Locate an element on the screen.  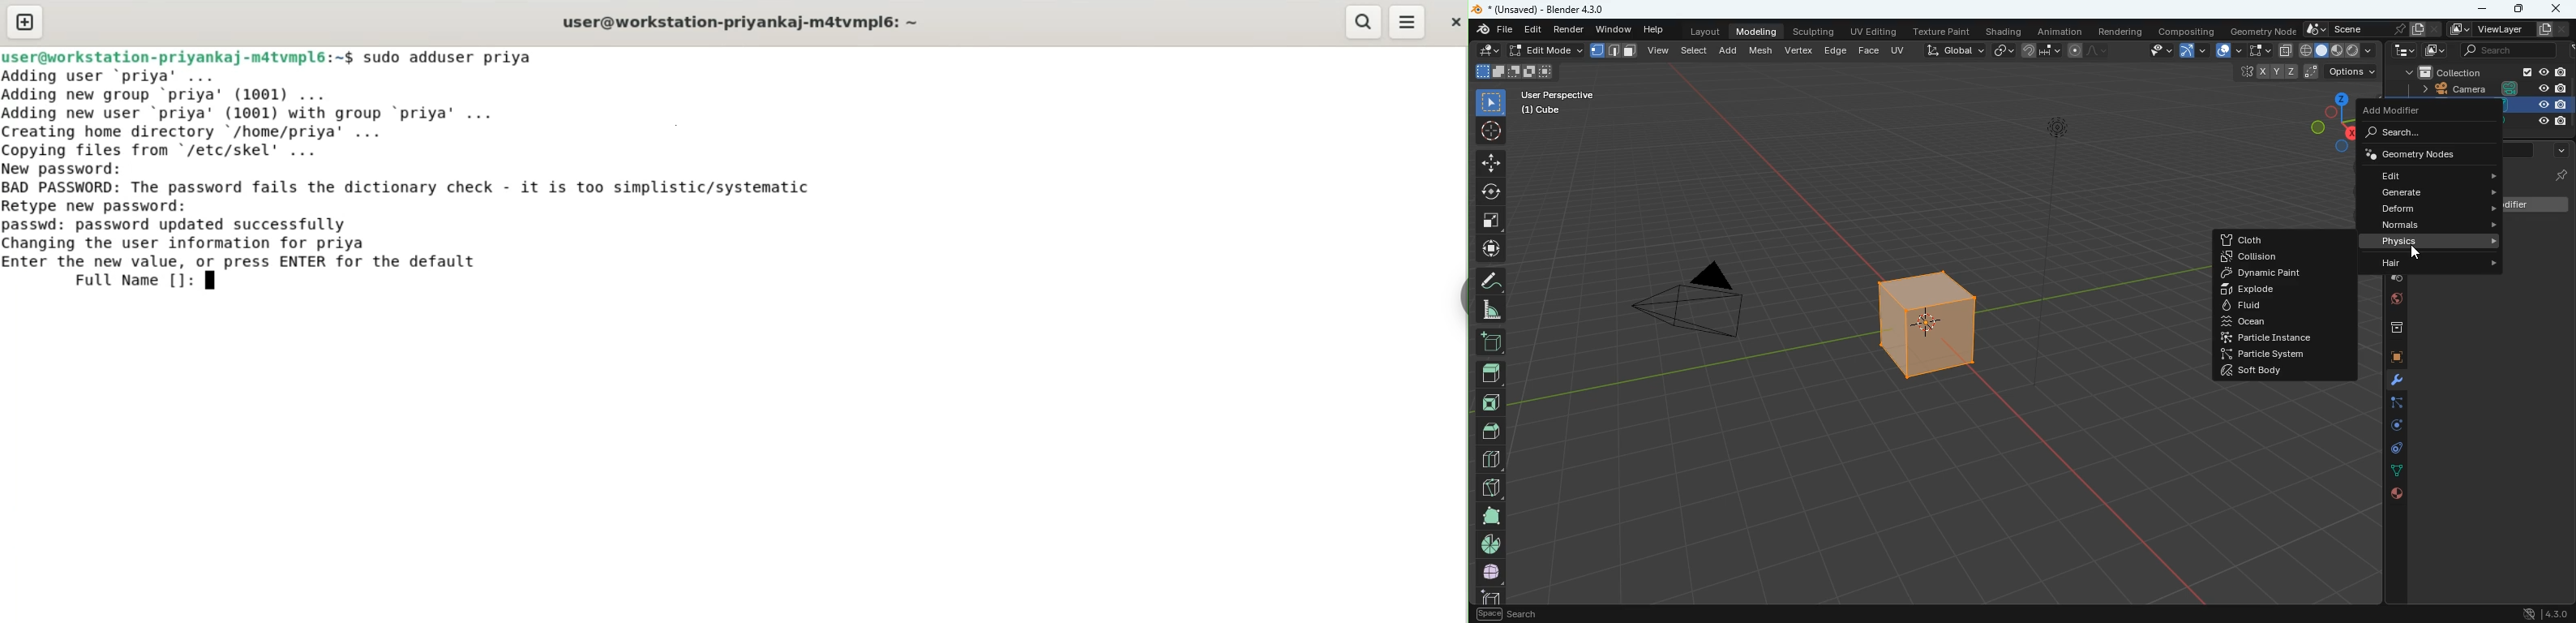
add is located at coordinates (1489, 343).